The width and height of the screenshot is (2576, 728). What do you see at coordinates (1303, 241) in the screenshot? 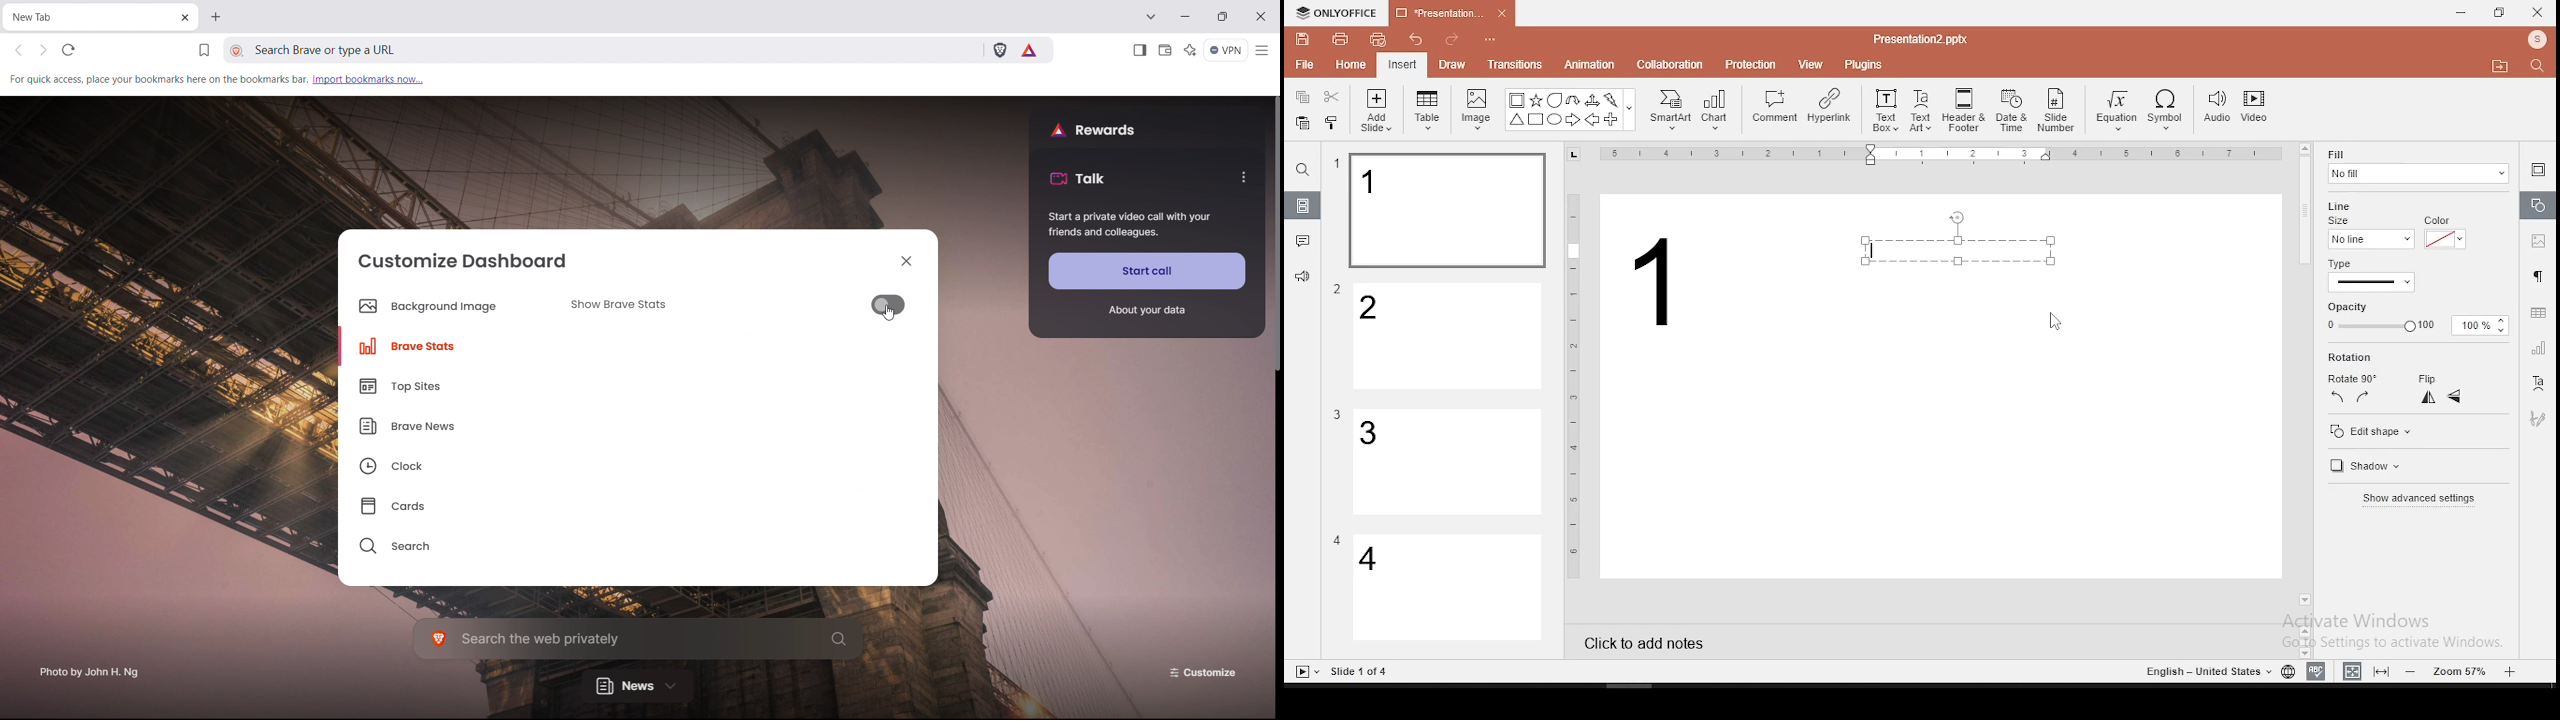
I see `comments` at bounding box center [1303, 241].